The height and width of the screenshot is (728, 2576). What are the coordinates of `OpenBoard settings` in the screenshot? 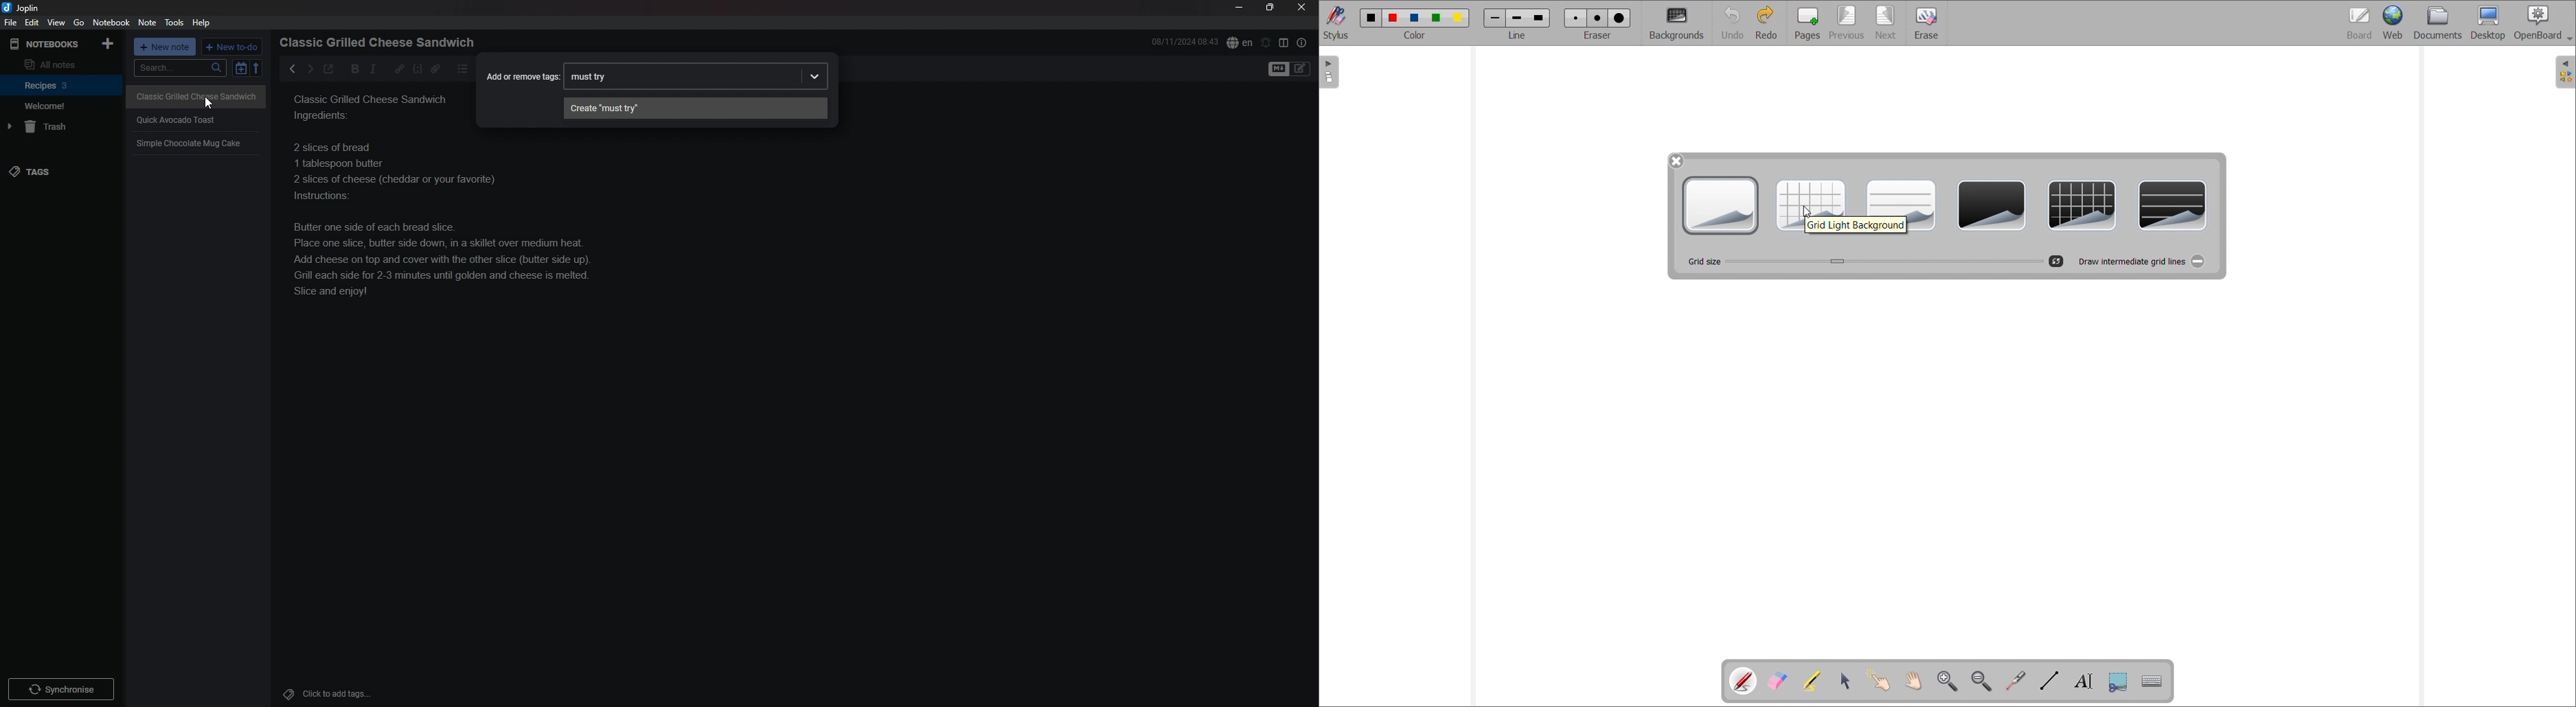 It's located at (2543, 23).